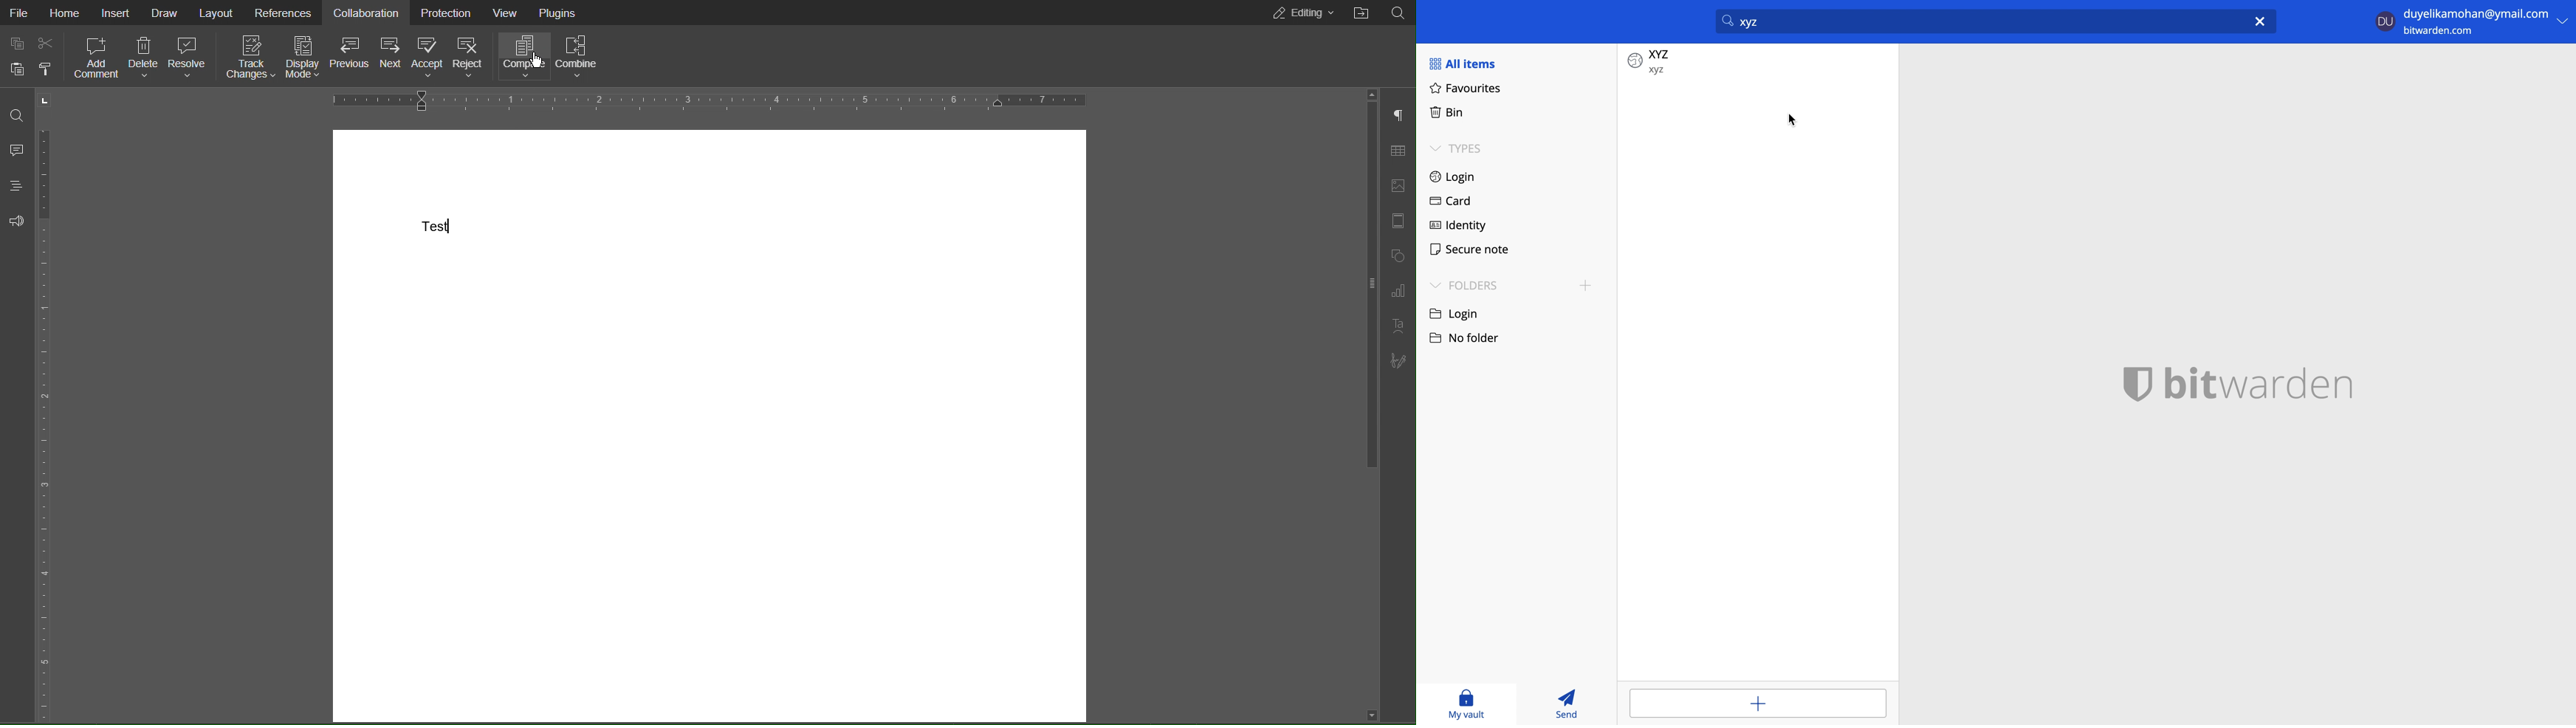 The height and width of the screenshot is (728, 2576). I want to click on login, so click(1459, 314).